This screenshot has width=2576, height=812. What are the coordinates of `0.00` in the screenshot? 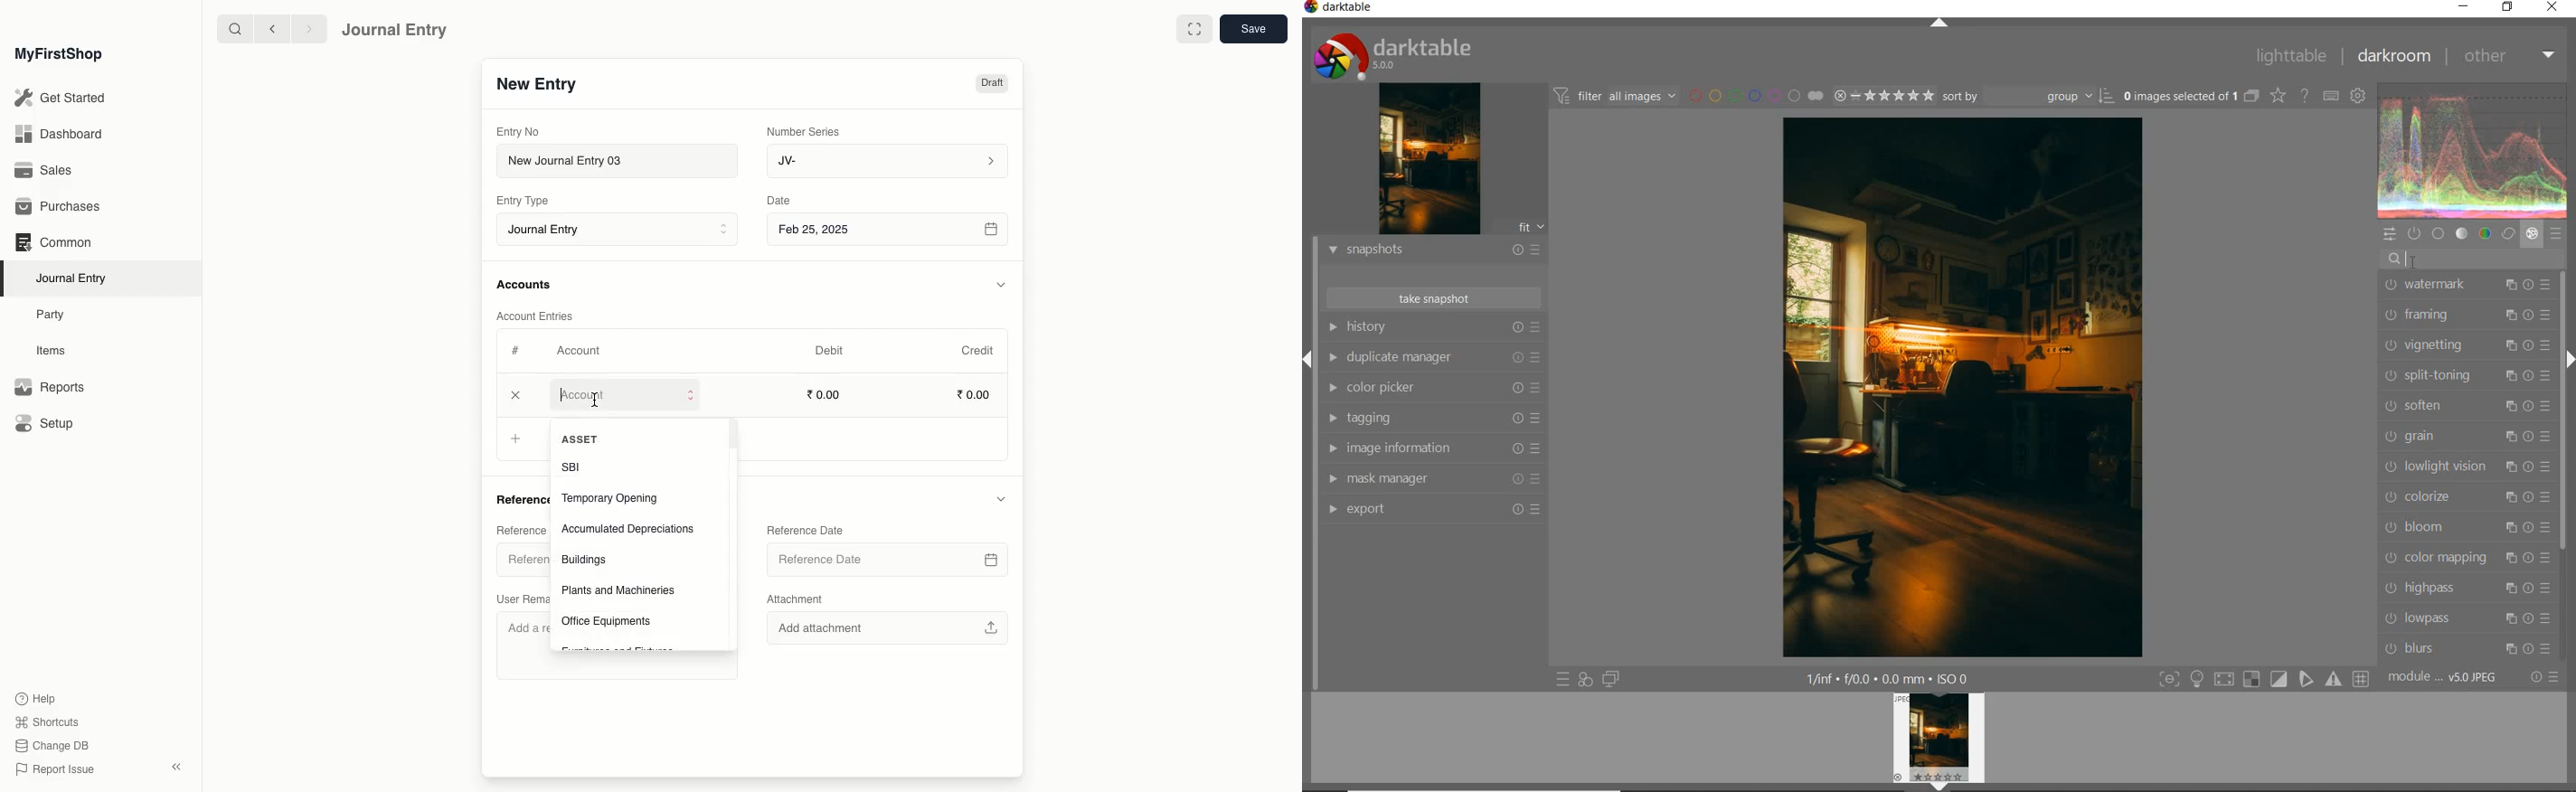 It's located at (975, 397).